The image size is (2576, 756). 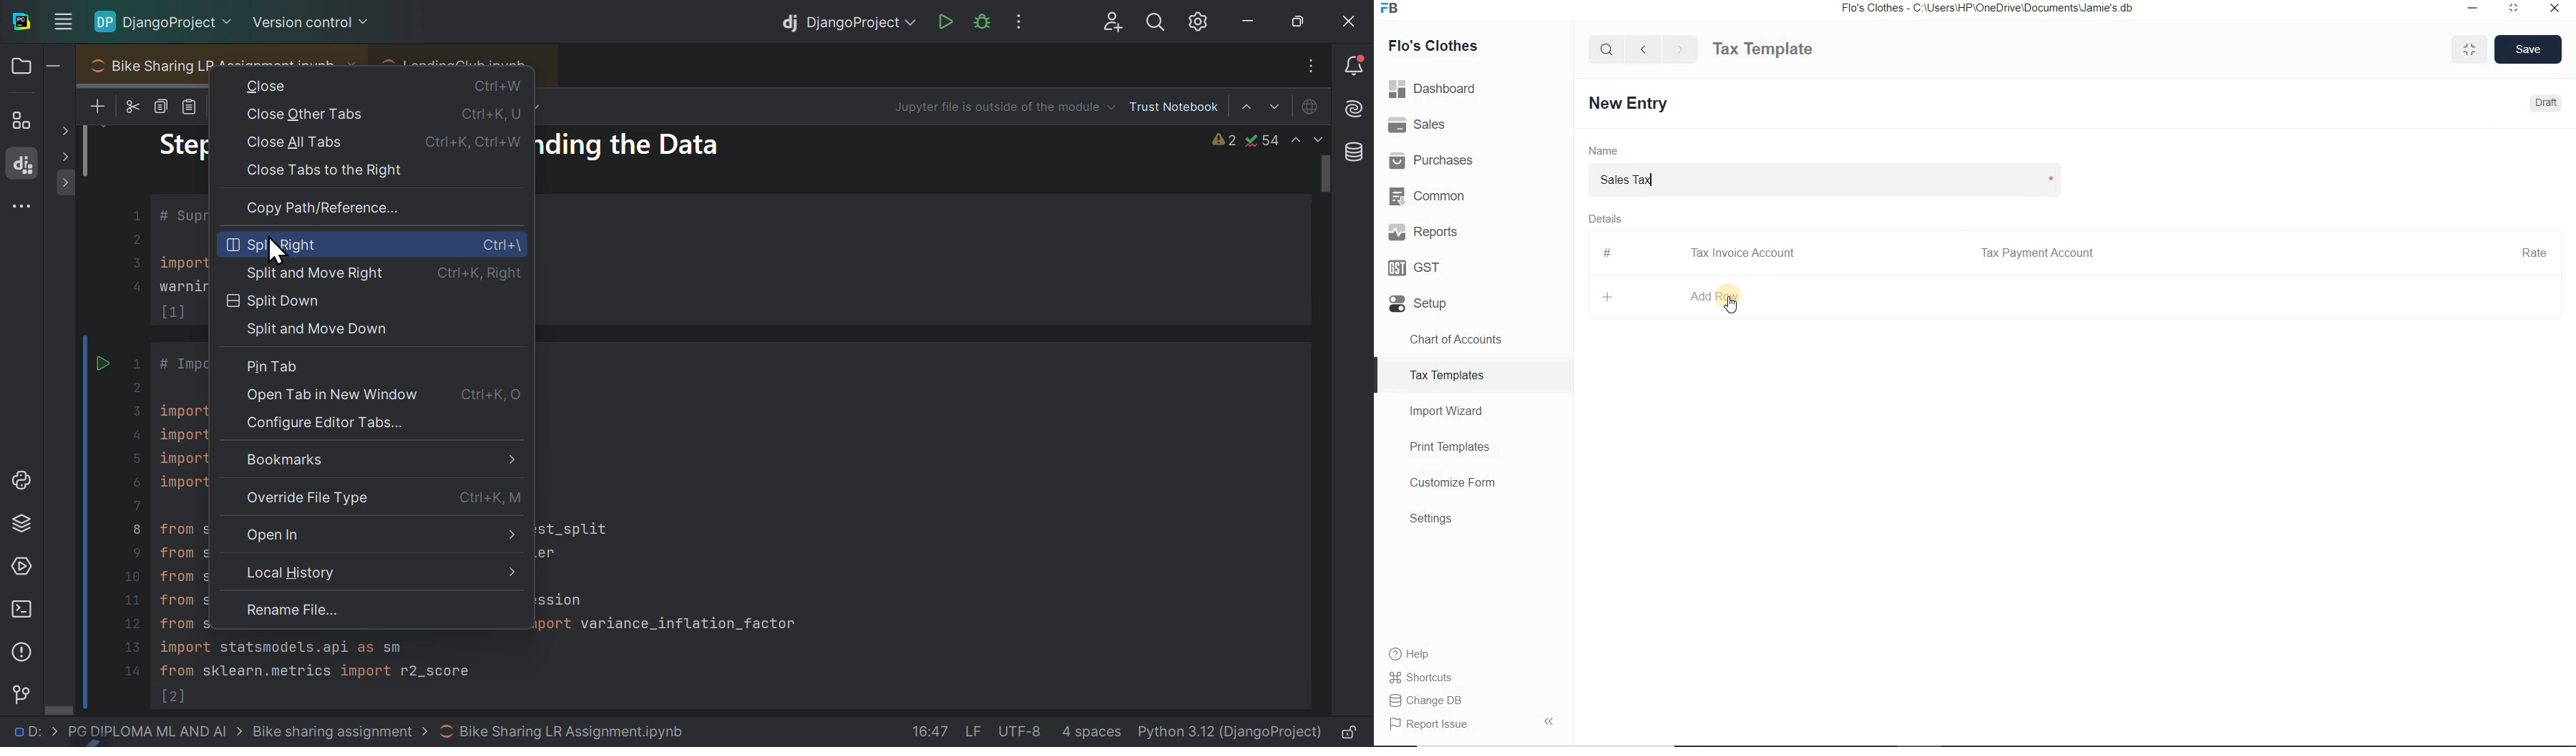 I want to click on Database, so click(x=1353, y=156).